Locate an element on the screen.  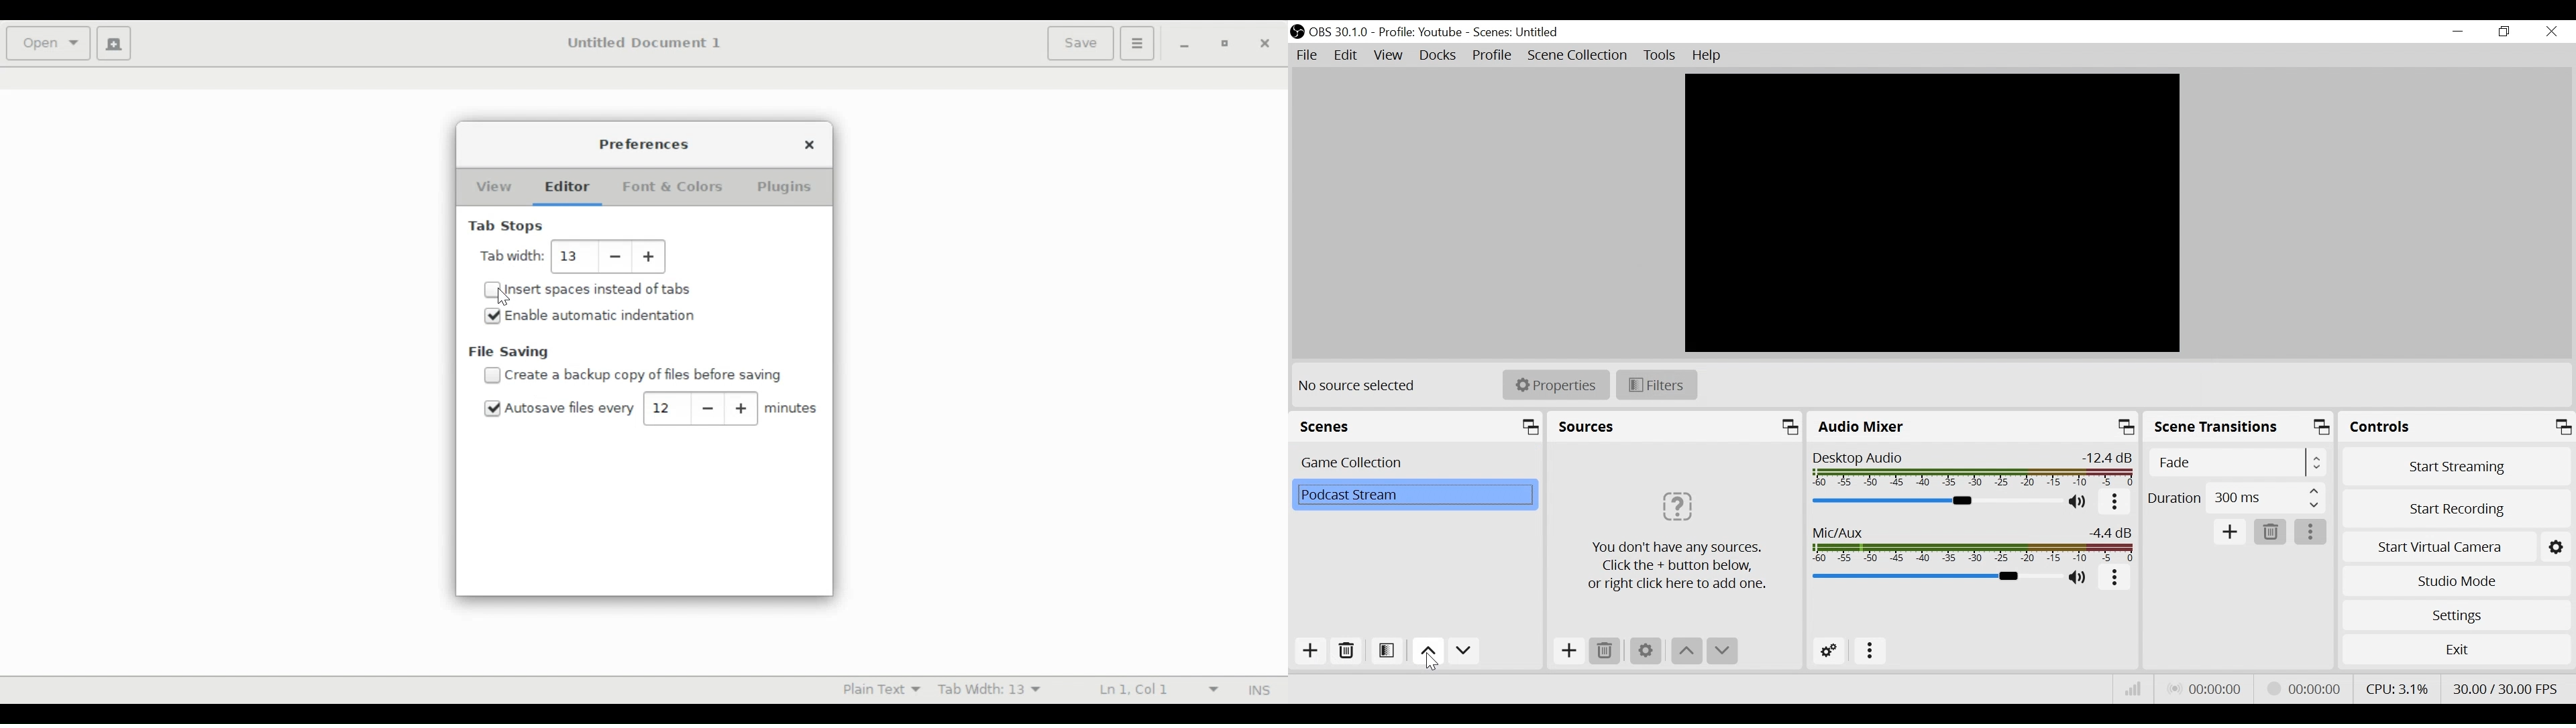
more options is located at coordinates (2114, 503).